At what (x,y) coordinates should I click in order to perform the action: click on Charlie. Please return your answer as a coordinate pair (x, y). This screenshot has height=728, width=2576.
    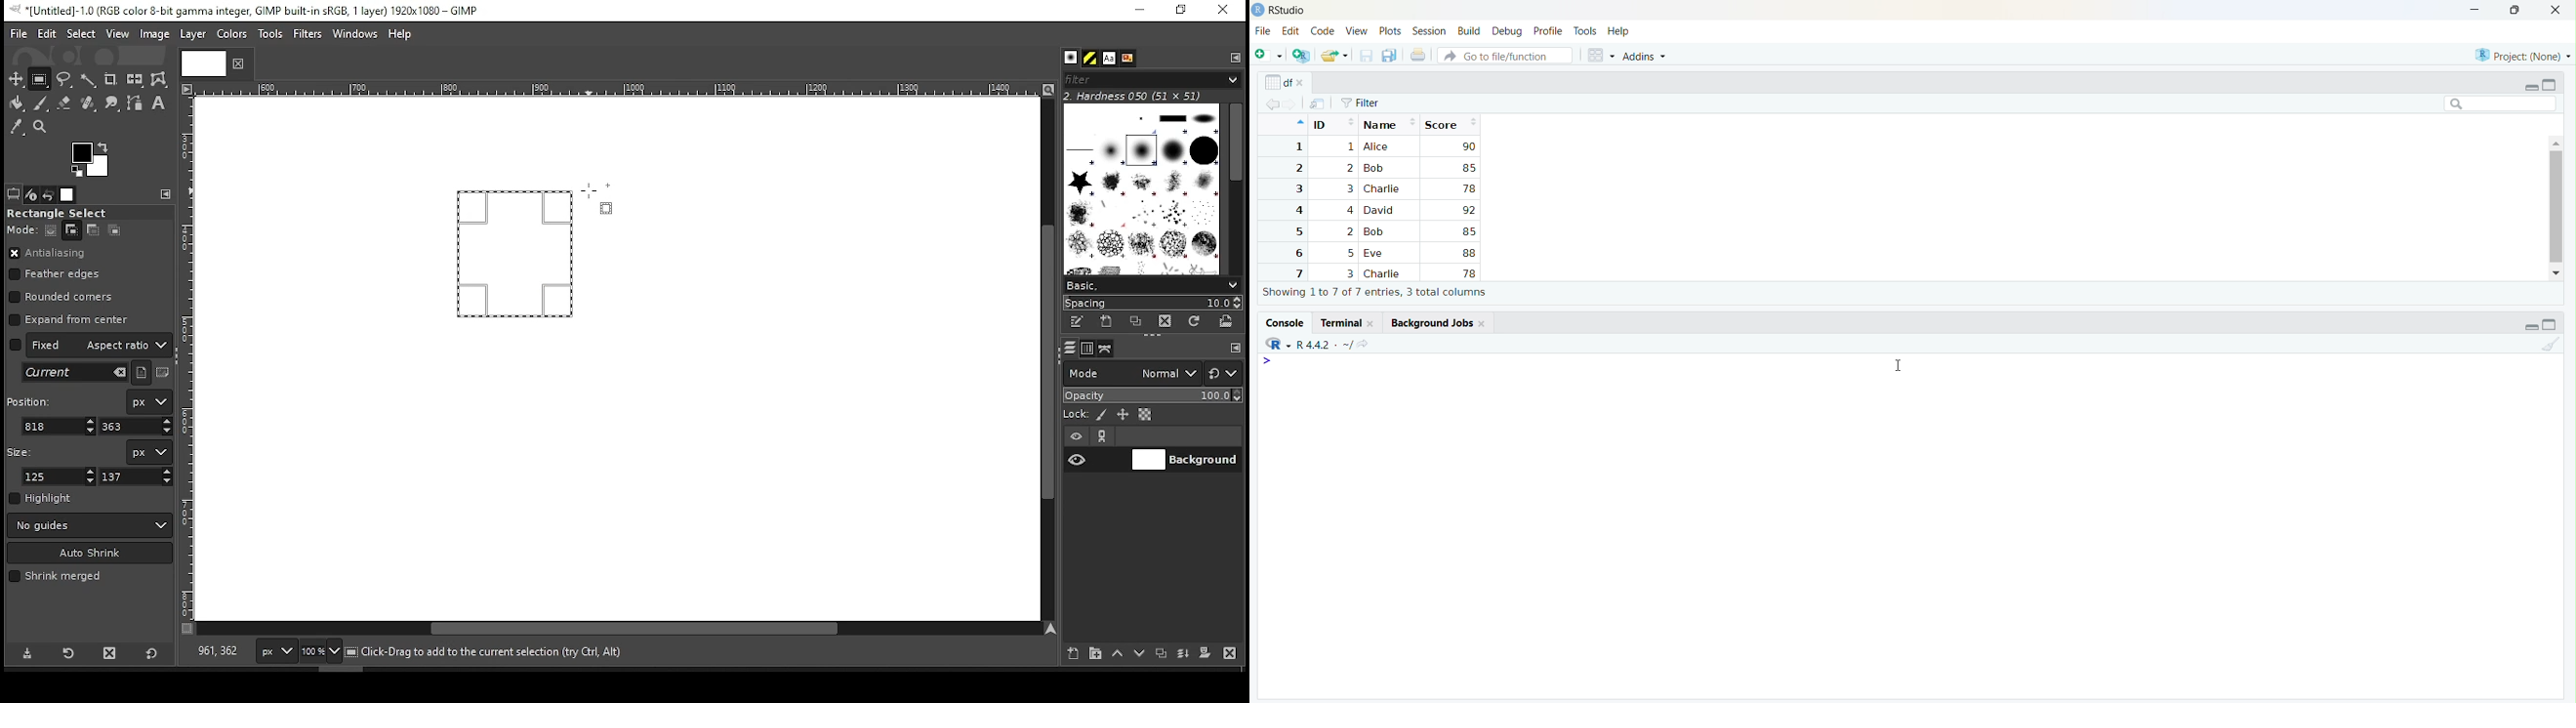
    Looking at the image, I should click on (1383, 189).